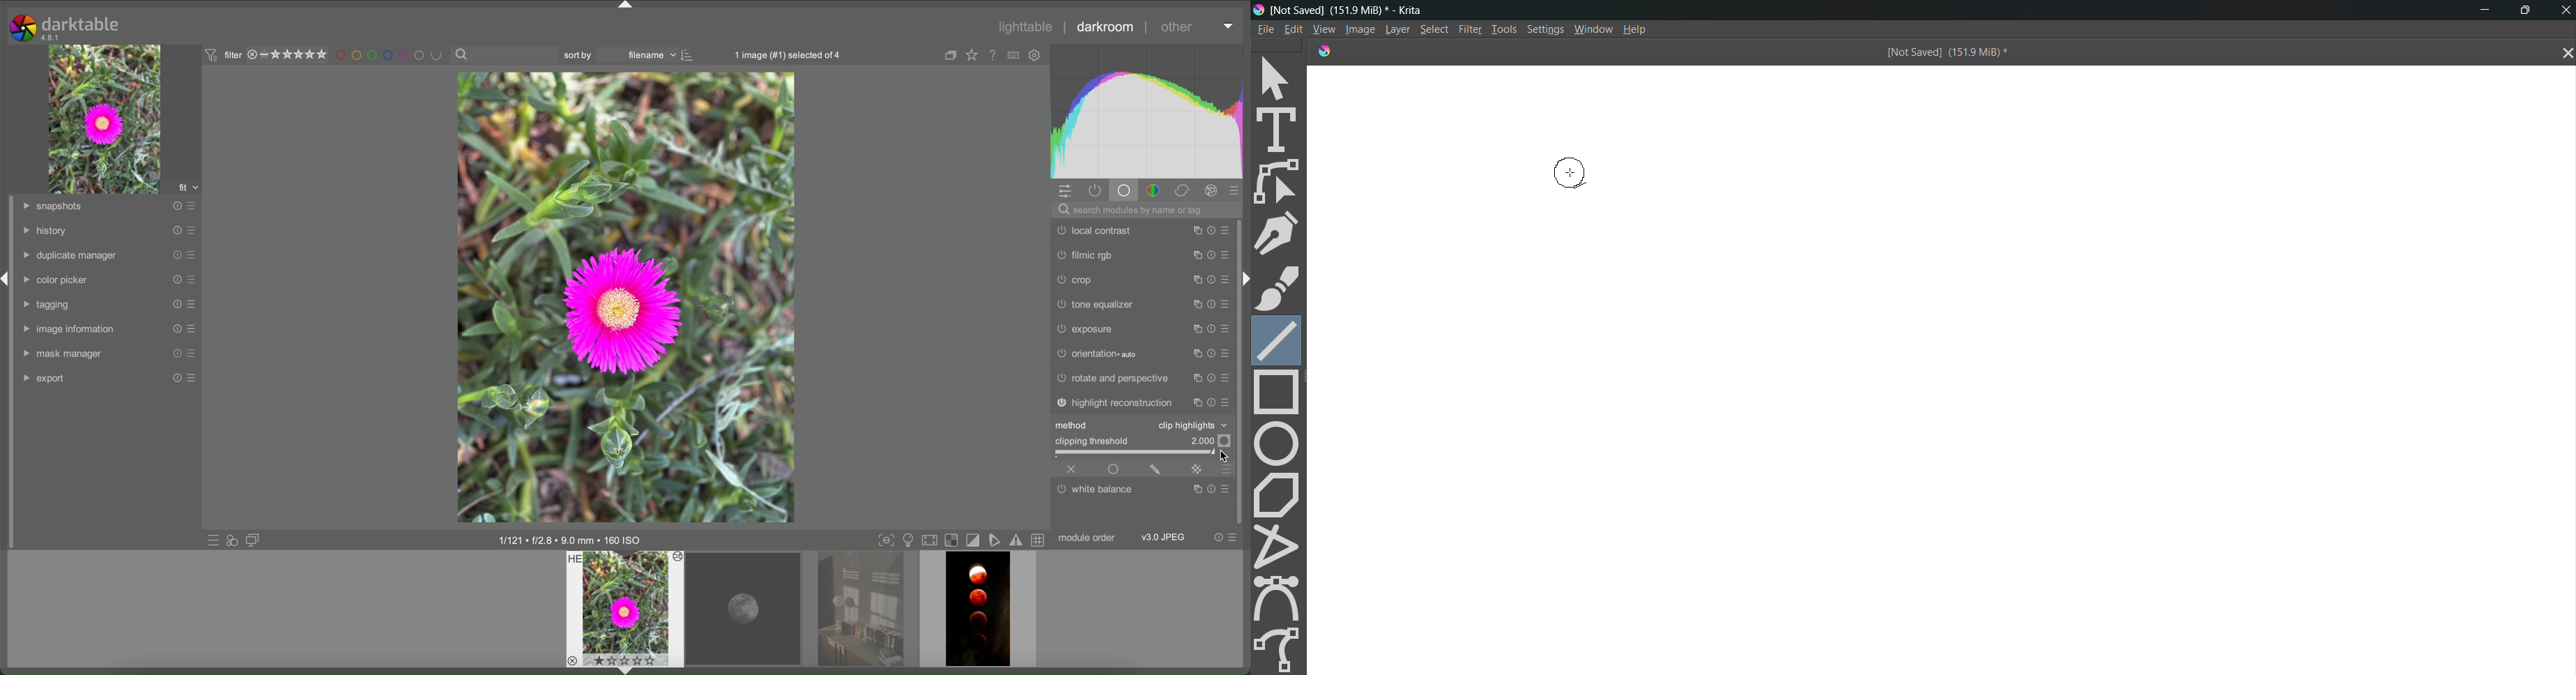 Image resolution: width=2576 pixels, height=700 pixels. What do you see at coordinates (1197, 490) in the screenshot?
I see `copy` at bounding box center [1197, 490].